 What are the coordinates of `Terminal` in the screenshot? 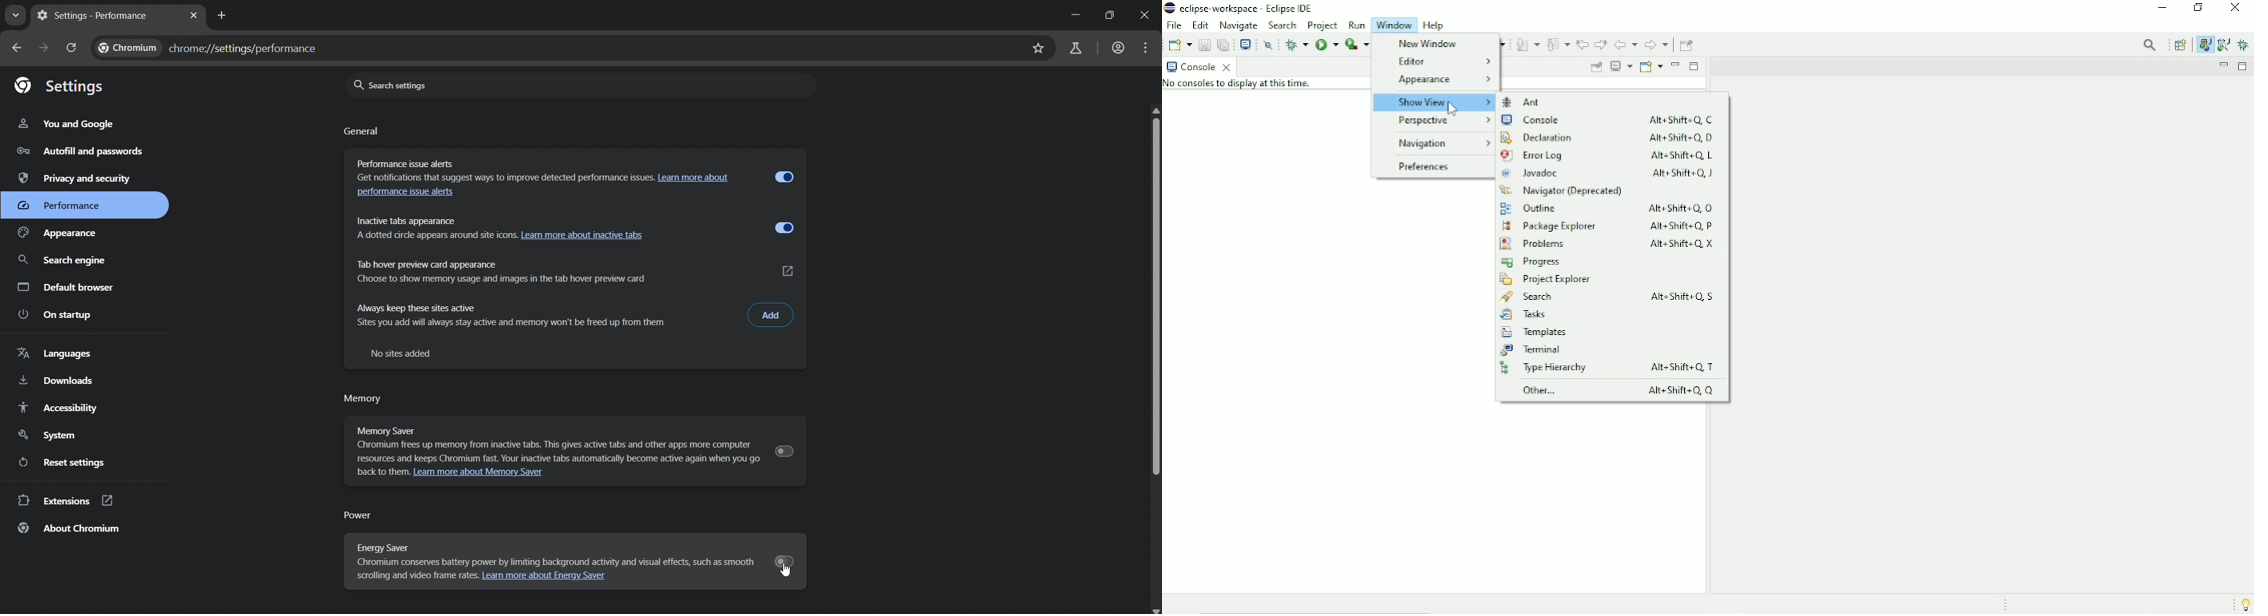 It's located at (1534, 350).